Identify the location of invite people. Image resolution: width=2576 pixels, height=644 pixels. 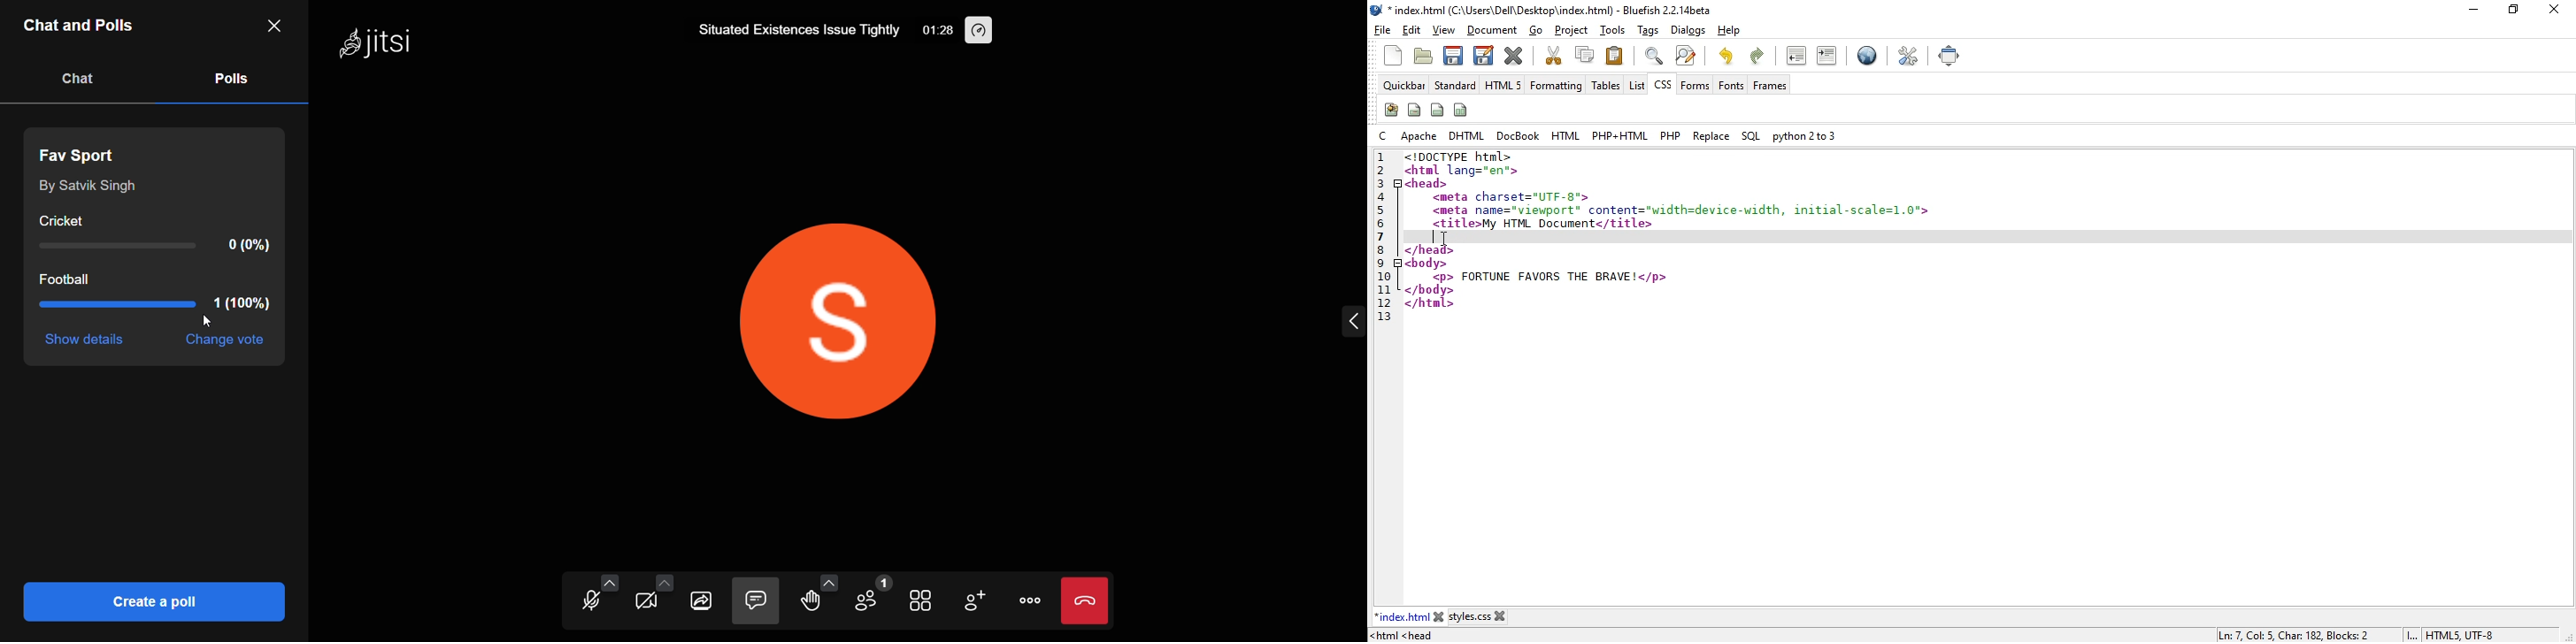
(979, 599).